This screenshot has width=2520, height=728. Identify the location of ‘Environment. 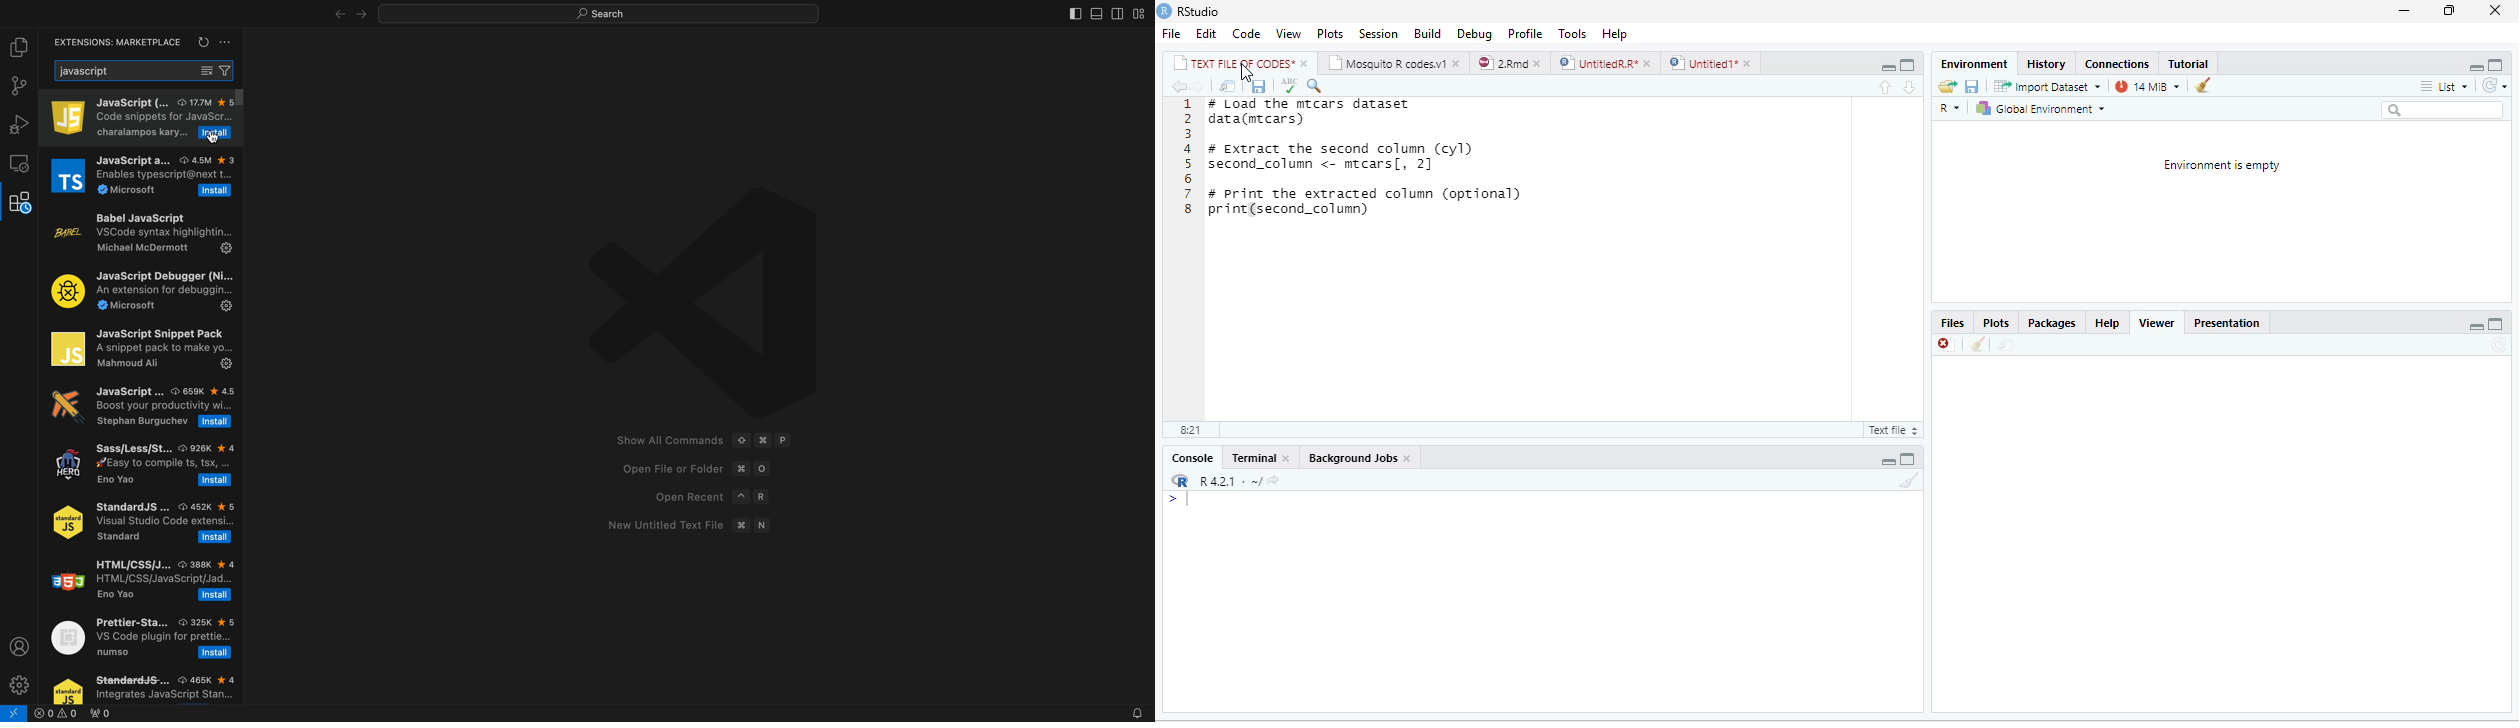
(1972, 64).